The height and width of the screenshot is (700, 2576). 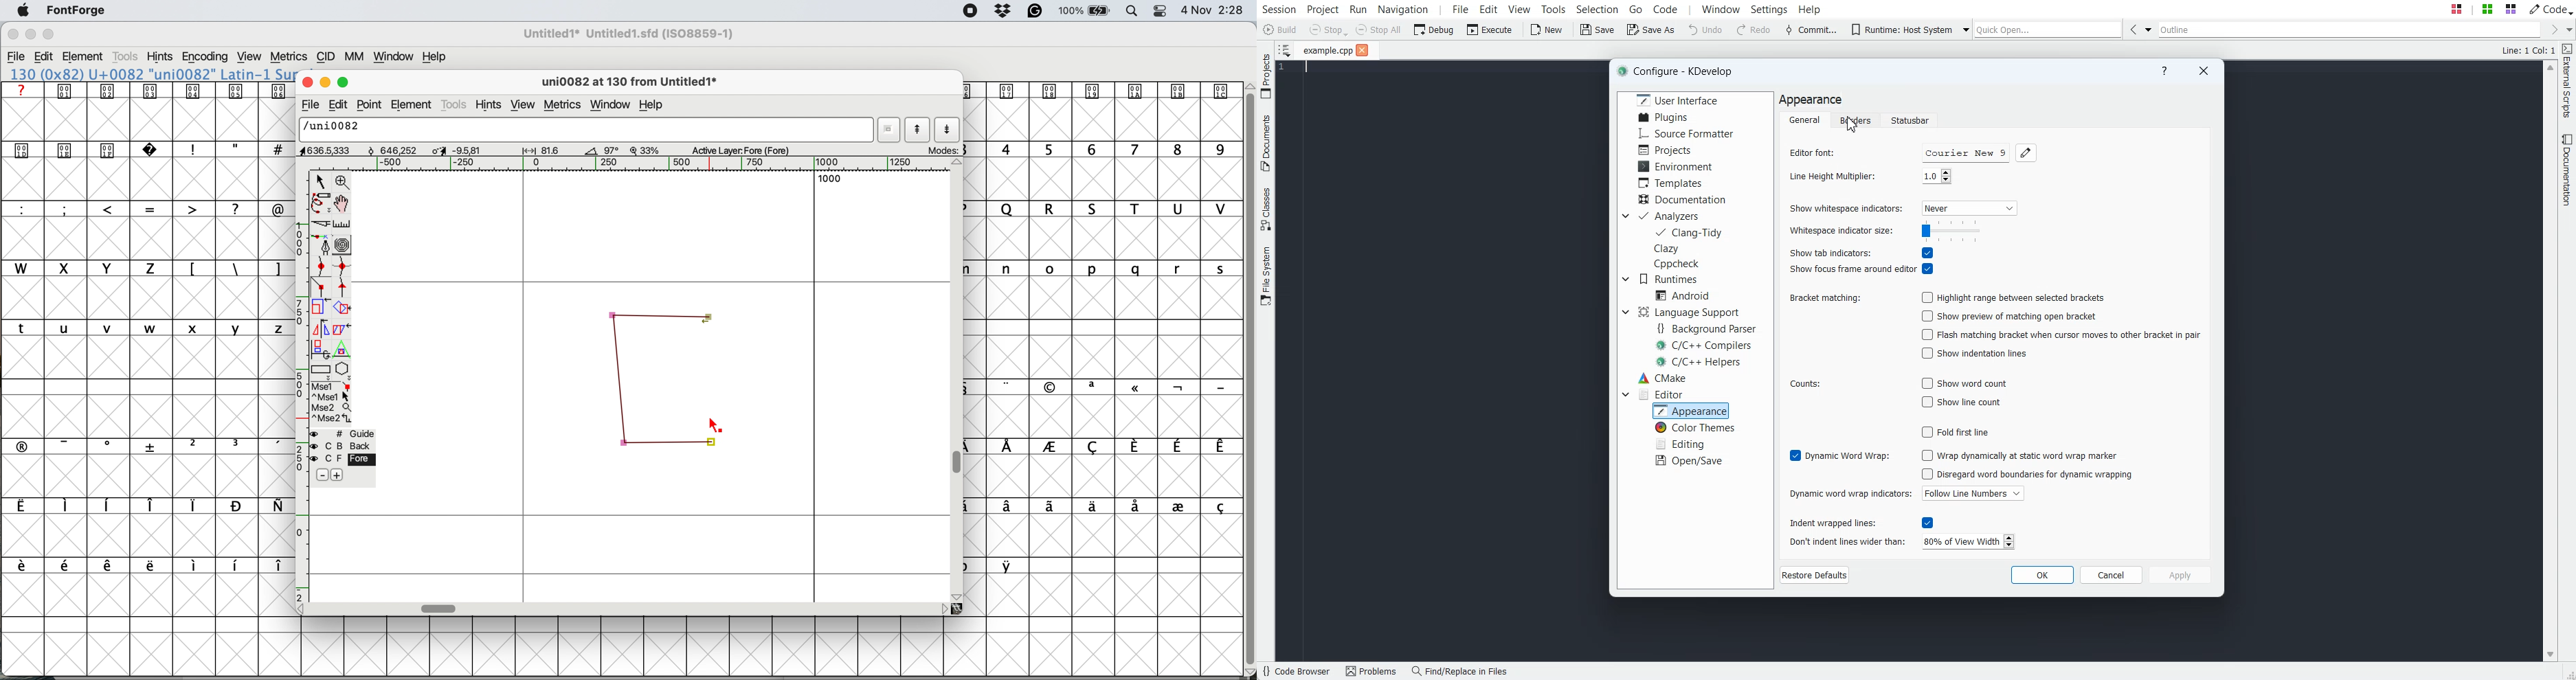 What do you see at coordinates (1851, 177) in the screenshot?
I see `Line Height Multiplier` at bounding box center [1851, 177].